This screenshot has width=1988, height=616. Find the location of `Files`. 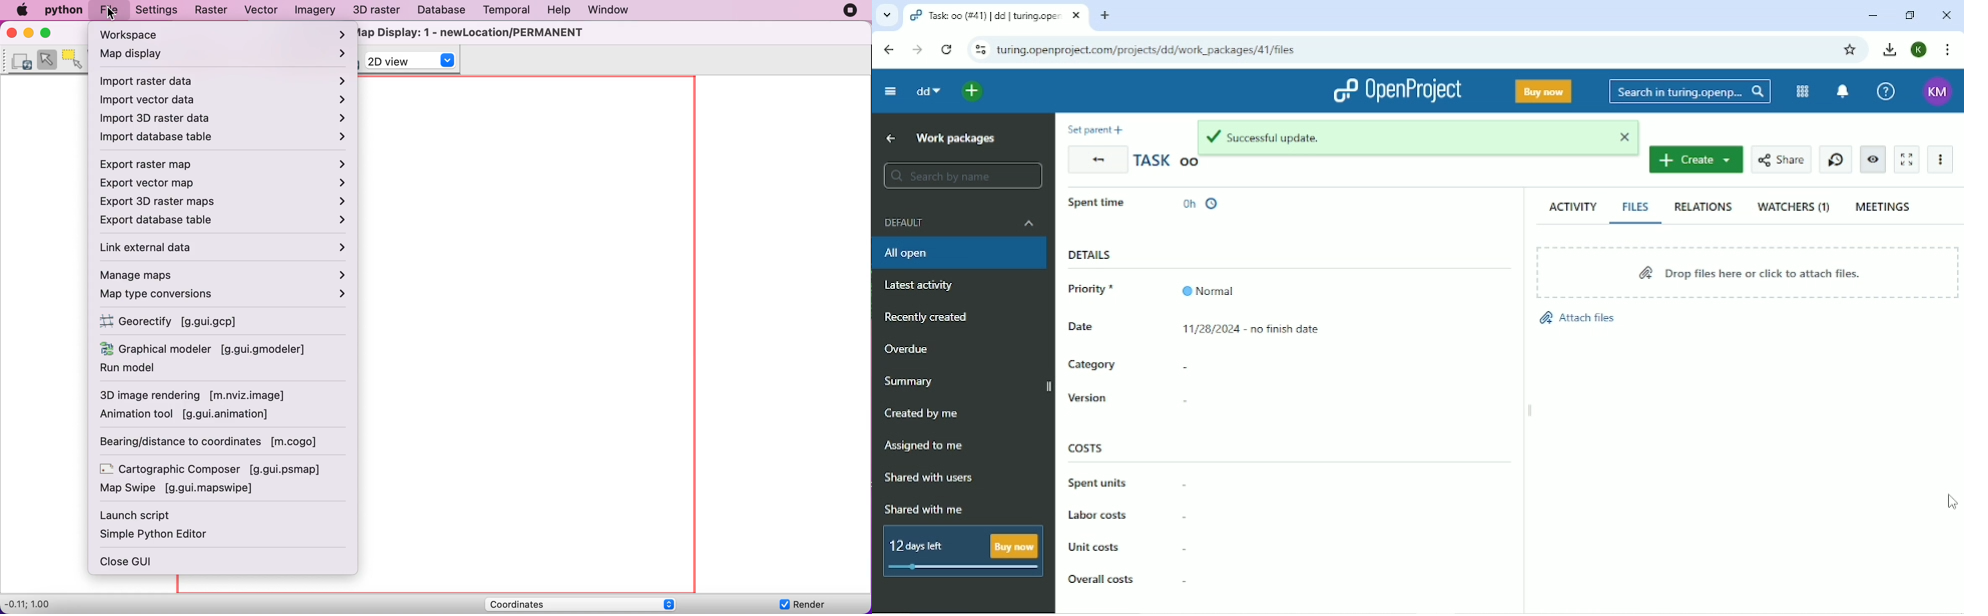

Files is located at coordinates (1638, 207).